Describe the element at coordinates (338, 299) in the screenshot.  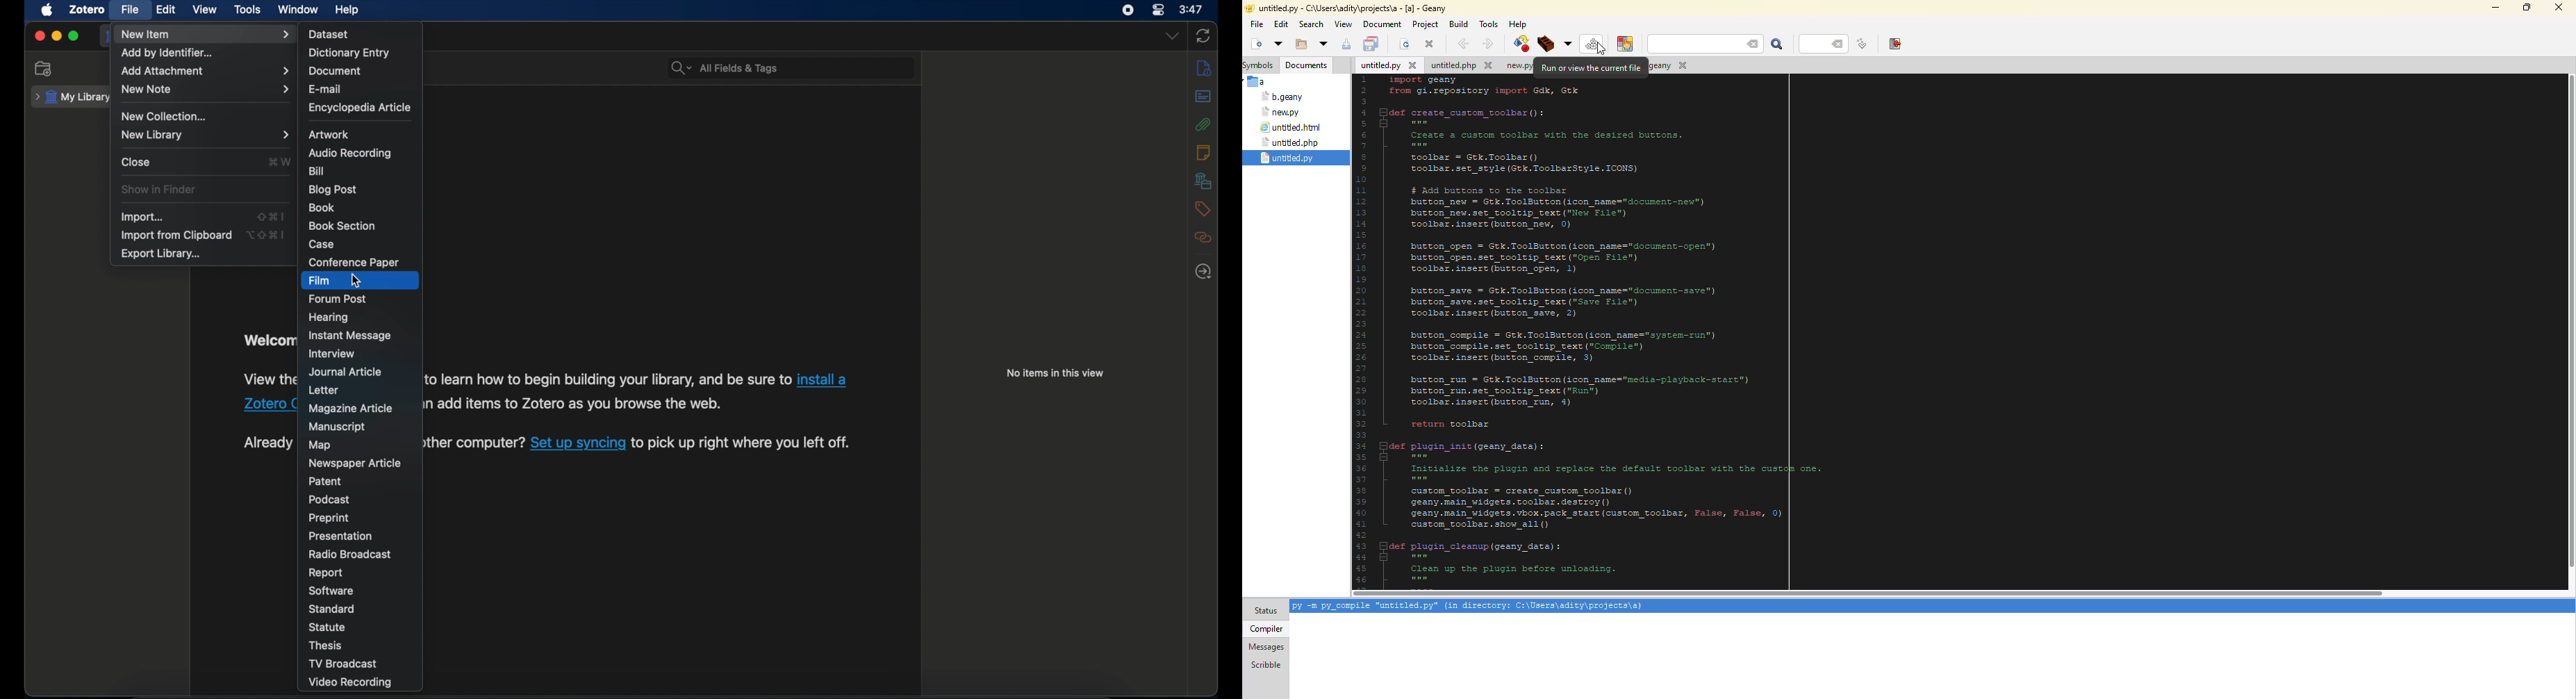
I see `forum post` at that location.